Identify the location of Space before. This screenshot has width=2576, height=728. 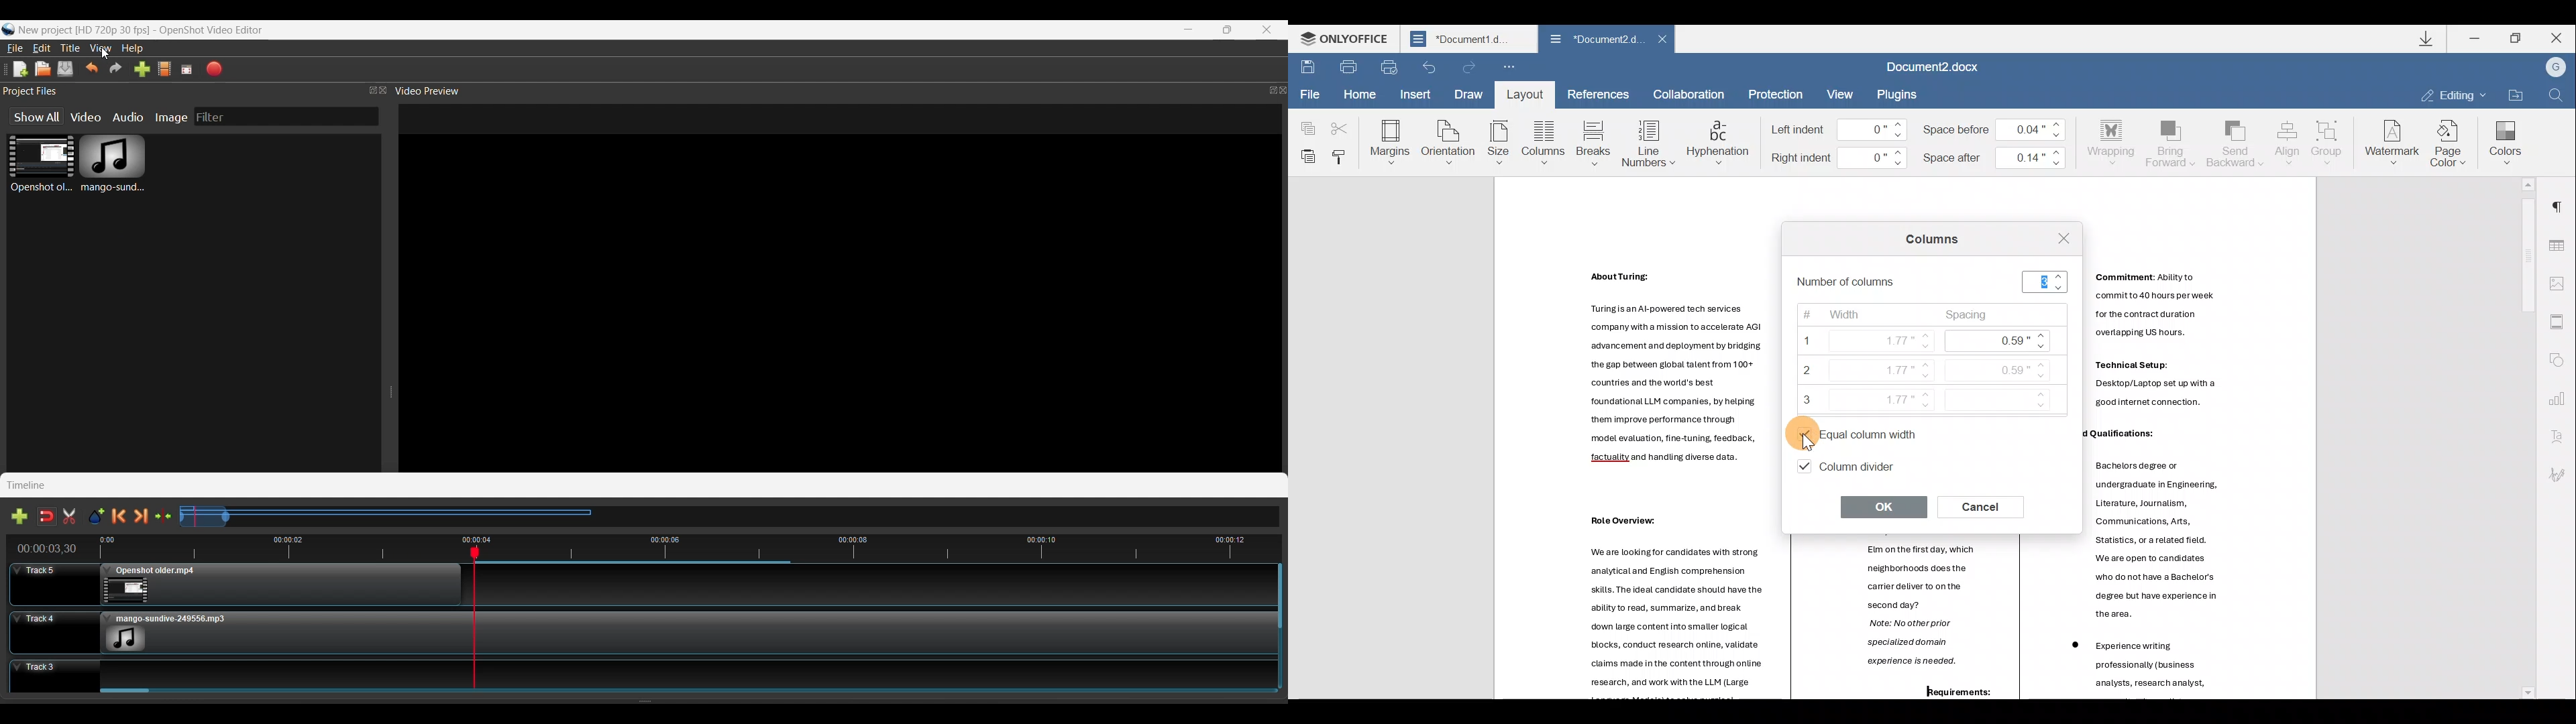
(1999, 126).